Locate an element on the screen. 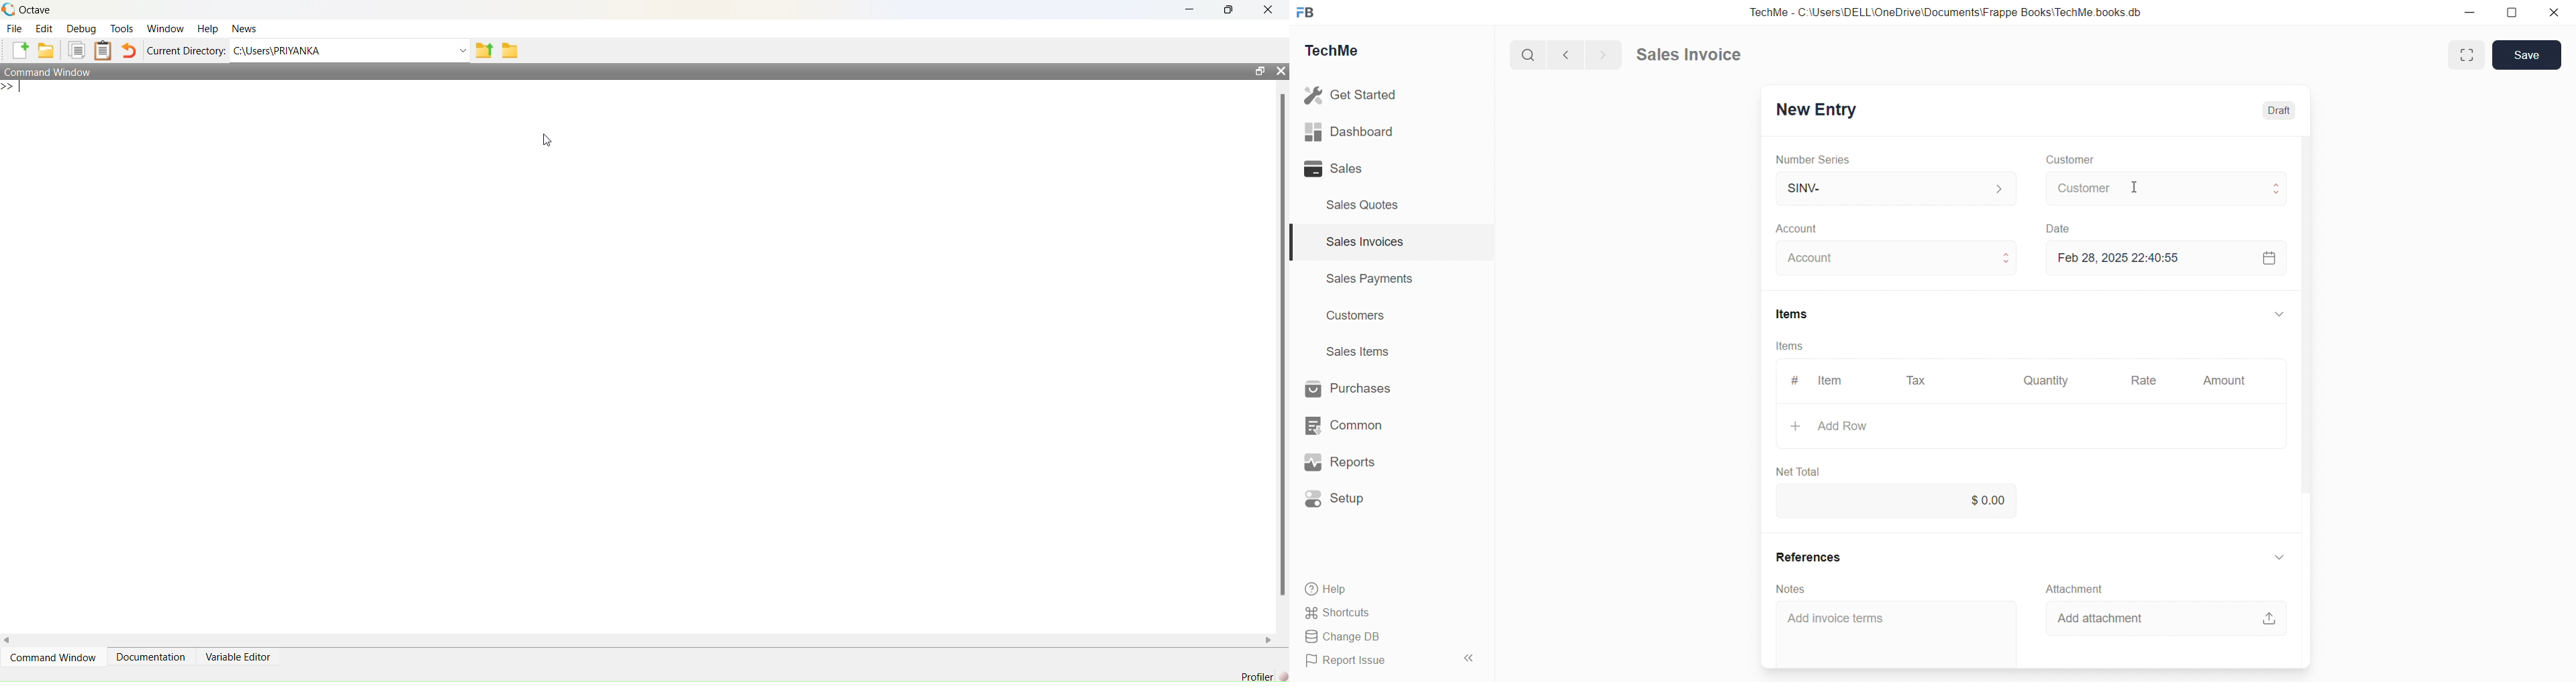 This screenshot has height=700, width=2576. Sales invoices is located at coordinates (1364, 241).